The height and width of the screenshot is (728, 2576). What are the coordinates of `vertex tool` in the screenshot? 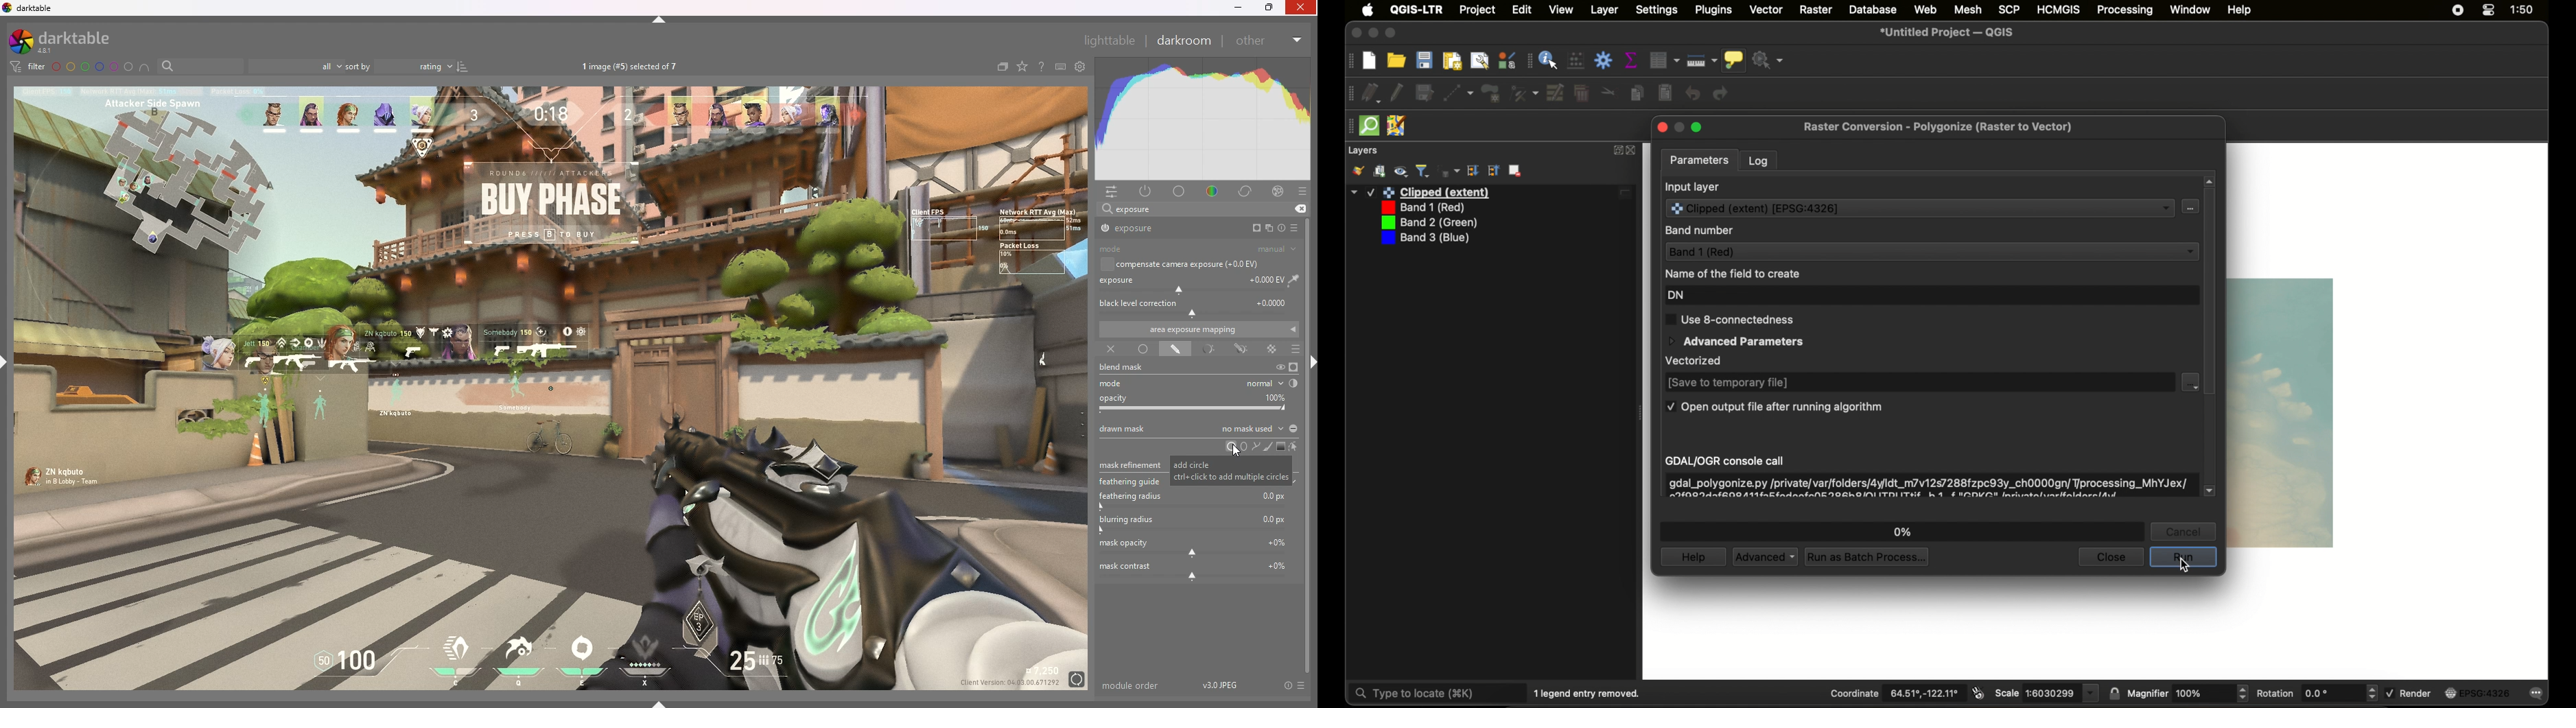 It's located at (1523, 94).